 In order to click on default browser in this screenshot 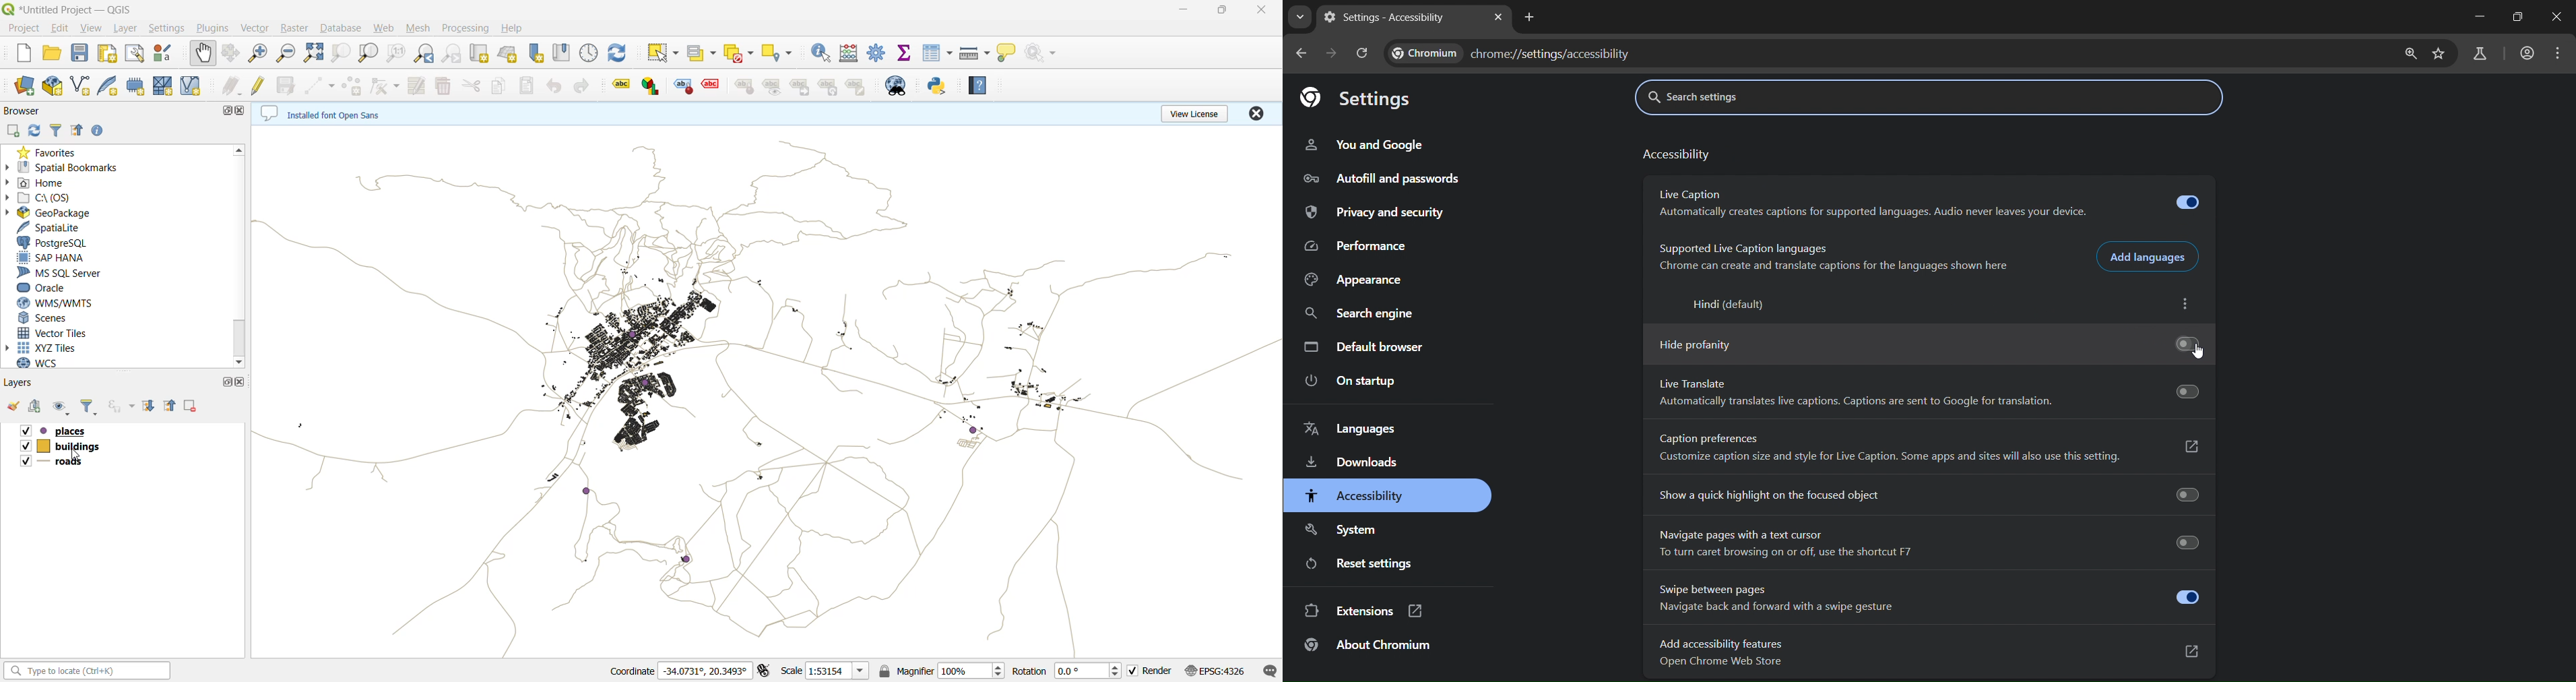, I will do `click(1373, 346)`.